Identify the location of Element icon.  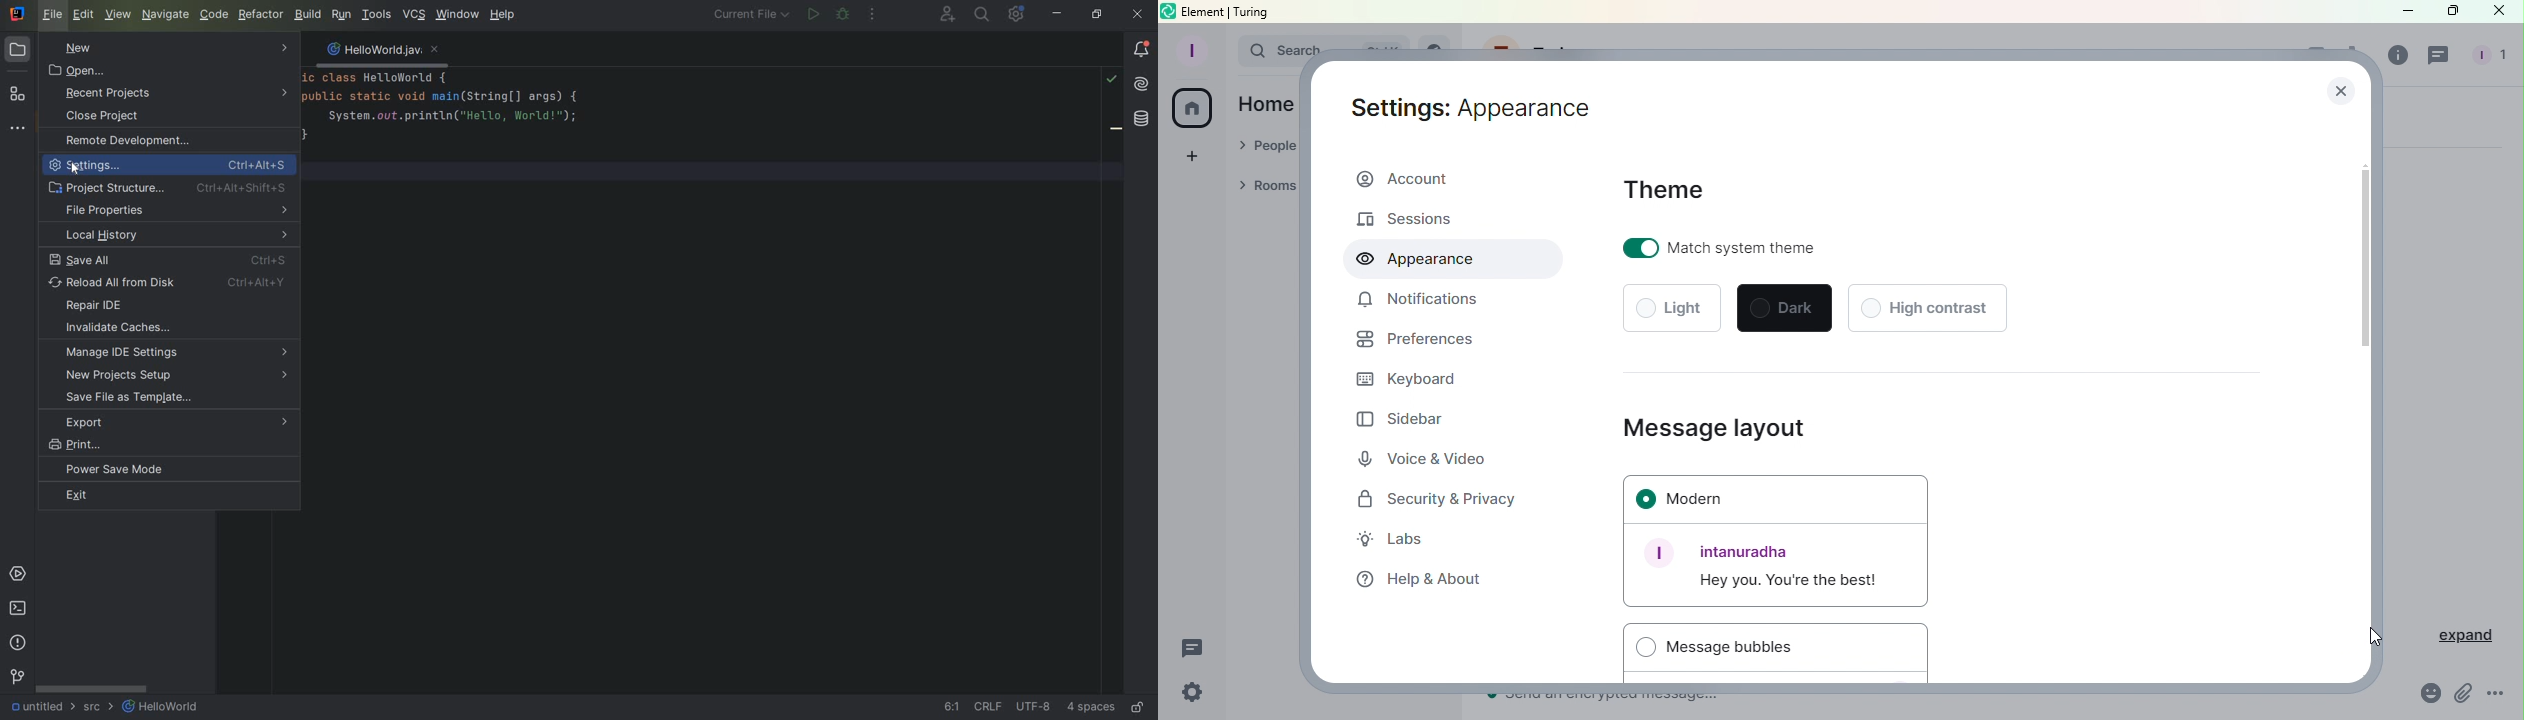
(1169, 11).